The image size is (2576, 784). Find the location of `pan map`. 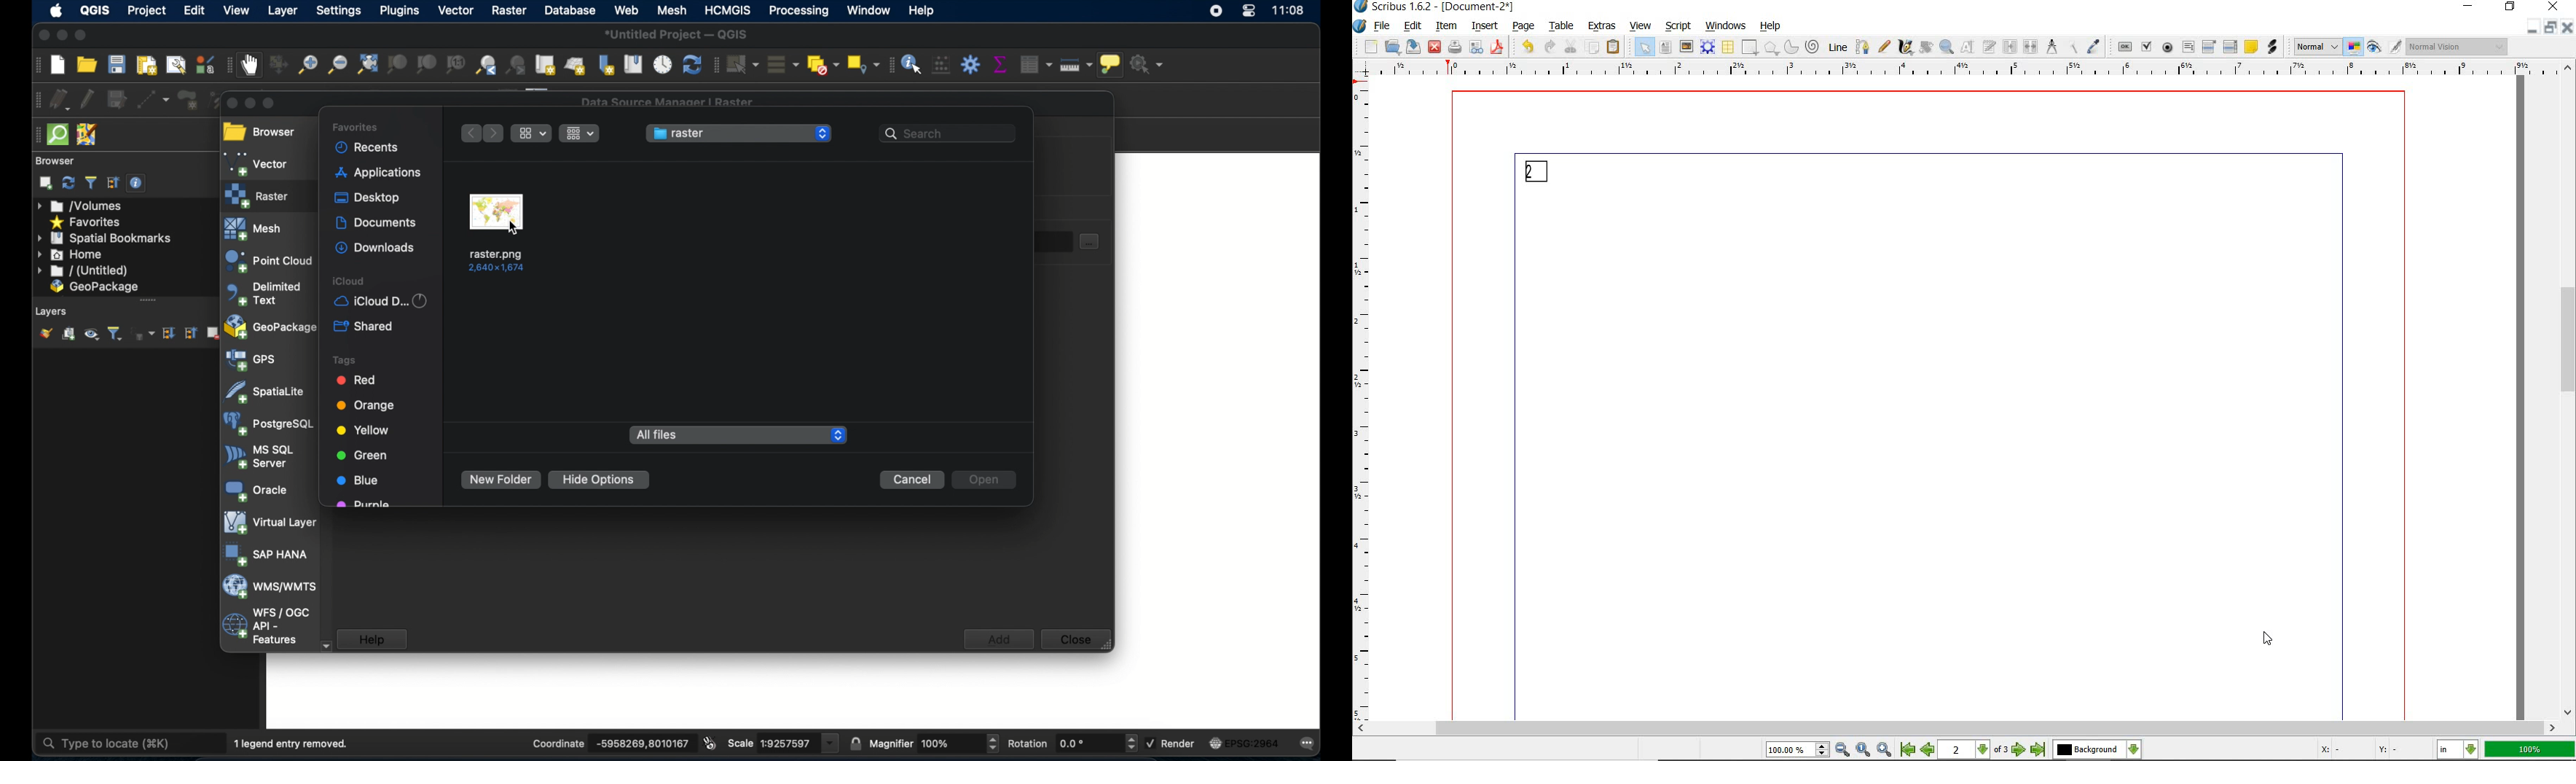

pan map is located at coordinates (252, 66).